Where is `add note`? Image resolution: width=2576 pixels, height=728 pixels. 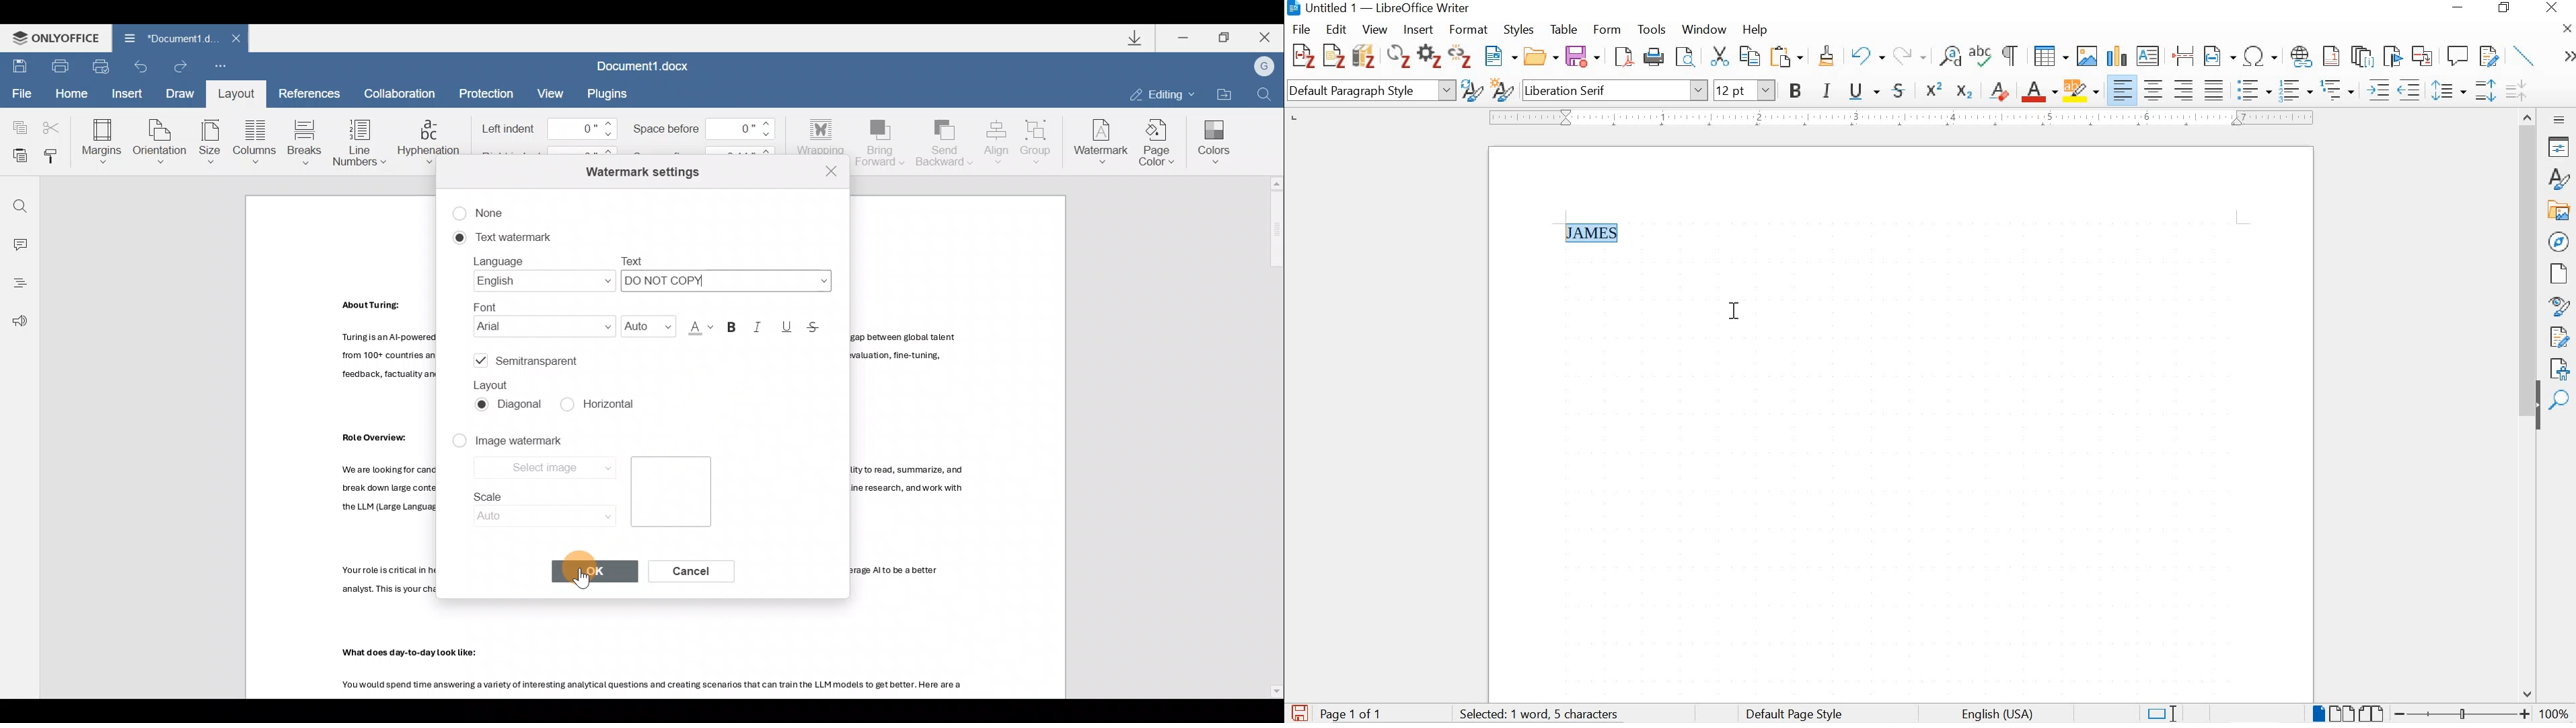
add note is located at coordinates (1334, 55).